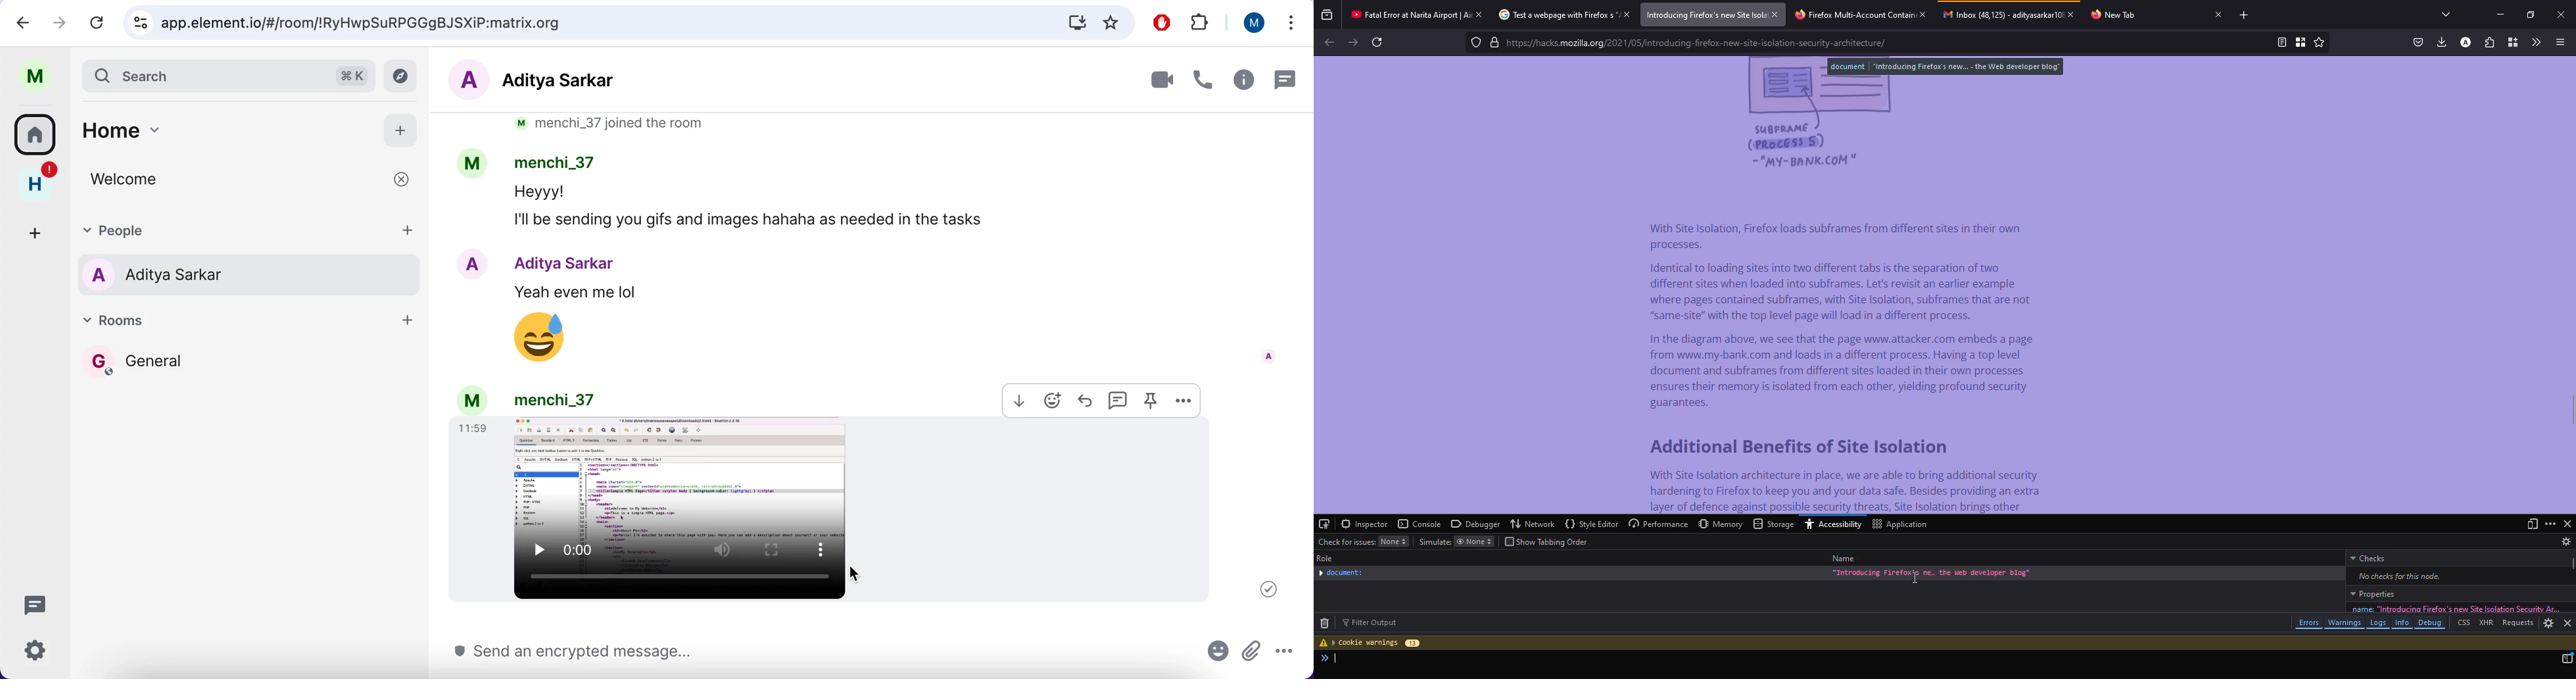 This screenshot has height=700, width=2576. What do you see at coordinates (2548, 624) in the screenshot?
I see `settigs` at bounding box center [2548, 624].